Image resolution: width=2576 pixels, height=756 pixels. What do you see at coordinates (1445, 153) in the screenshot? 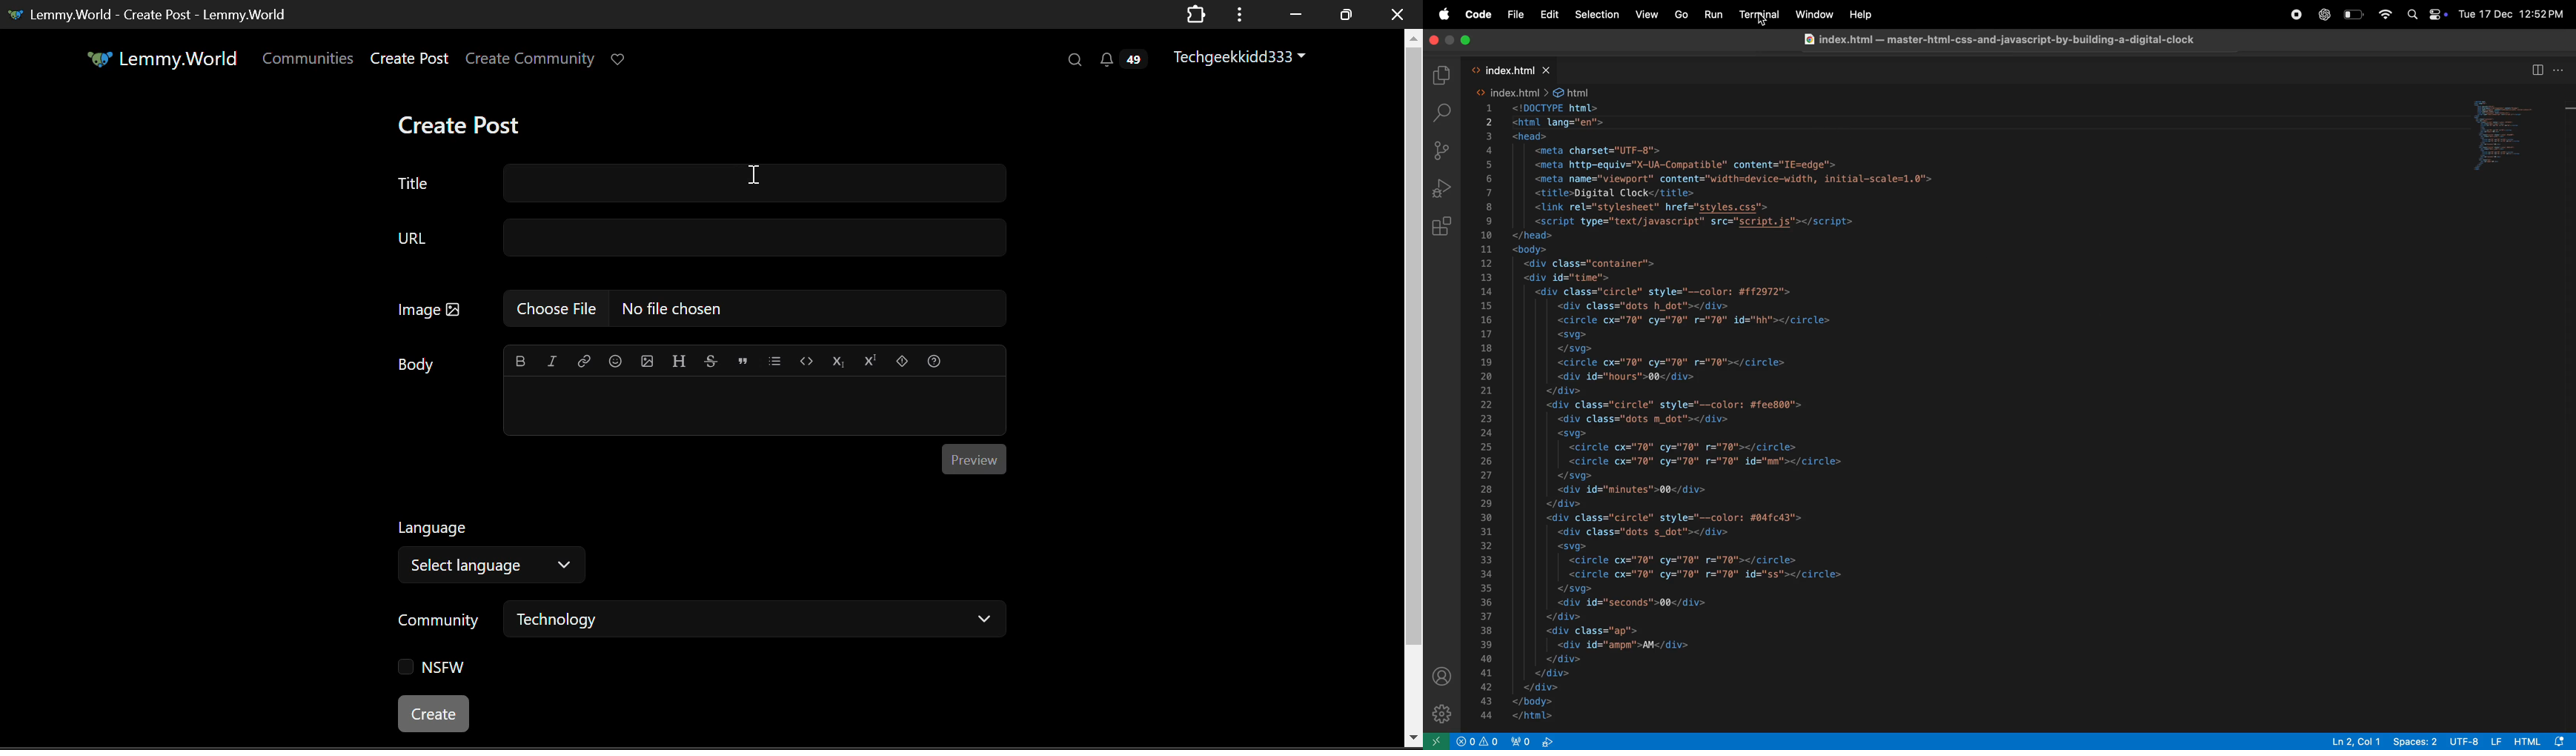
I see `source control` at bounding box center [1445, 153].